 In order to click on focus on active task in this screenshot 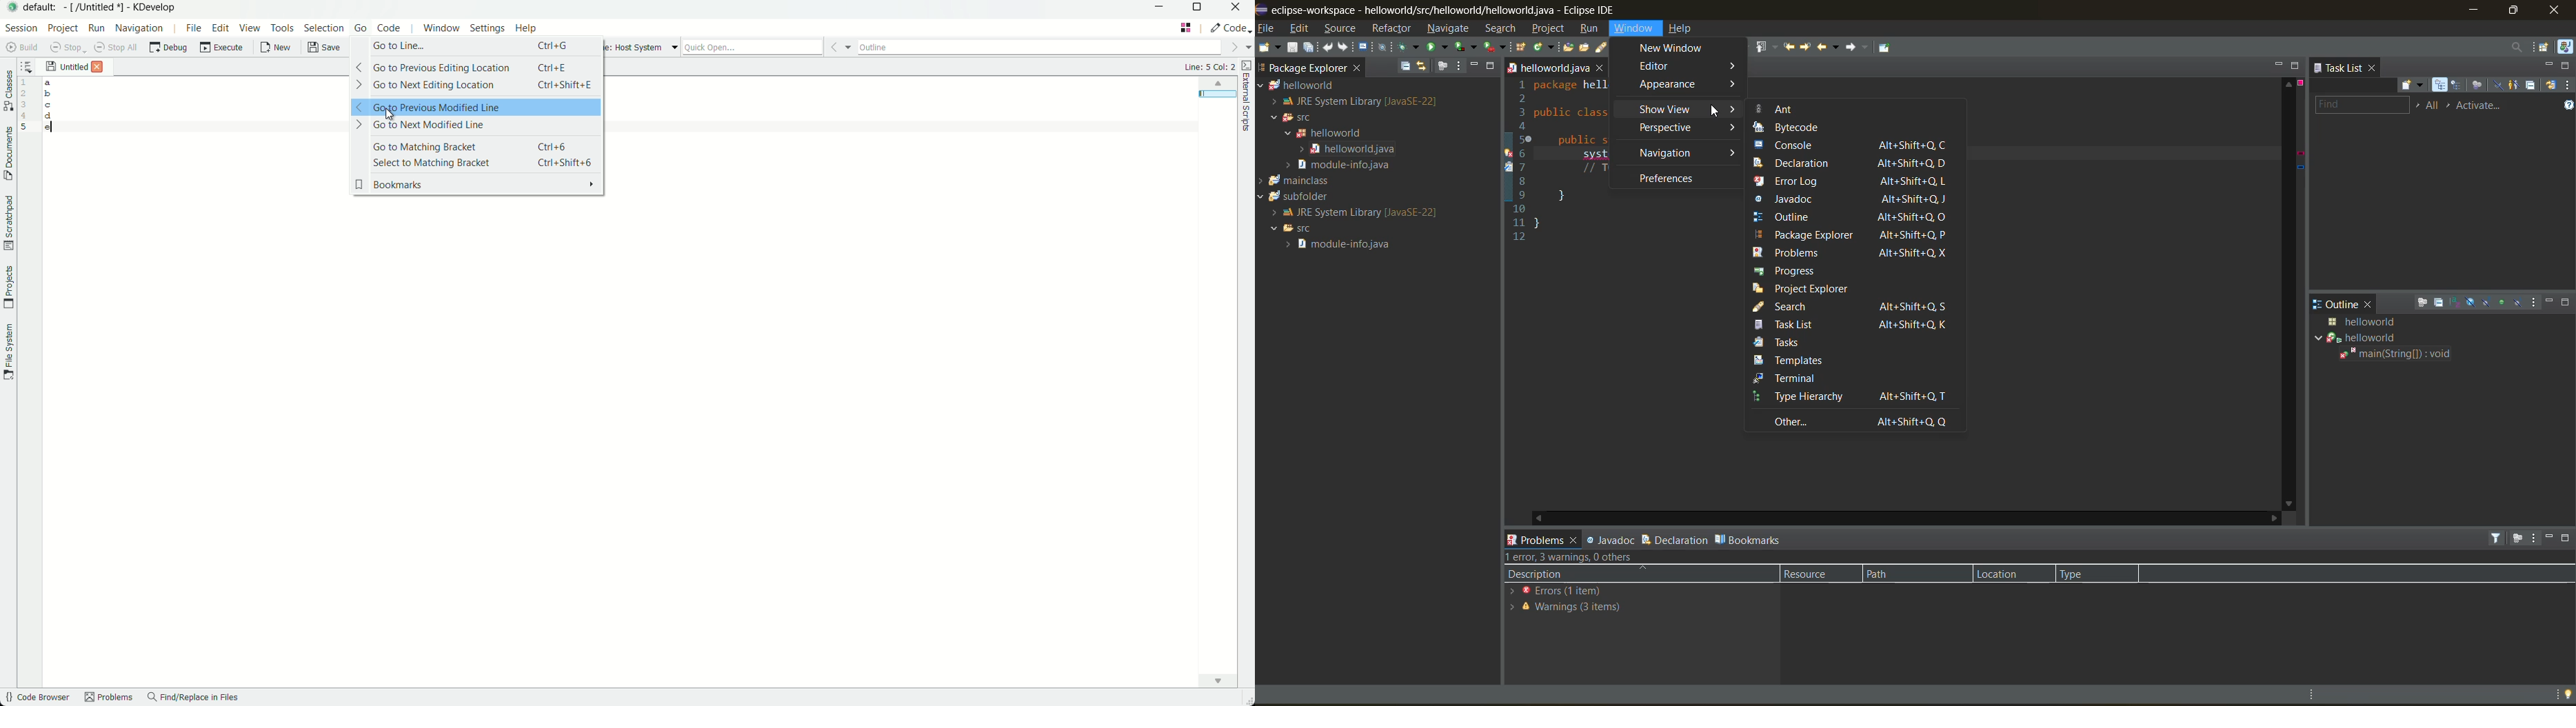, I will do `click(1445, 65)`.